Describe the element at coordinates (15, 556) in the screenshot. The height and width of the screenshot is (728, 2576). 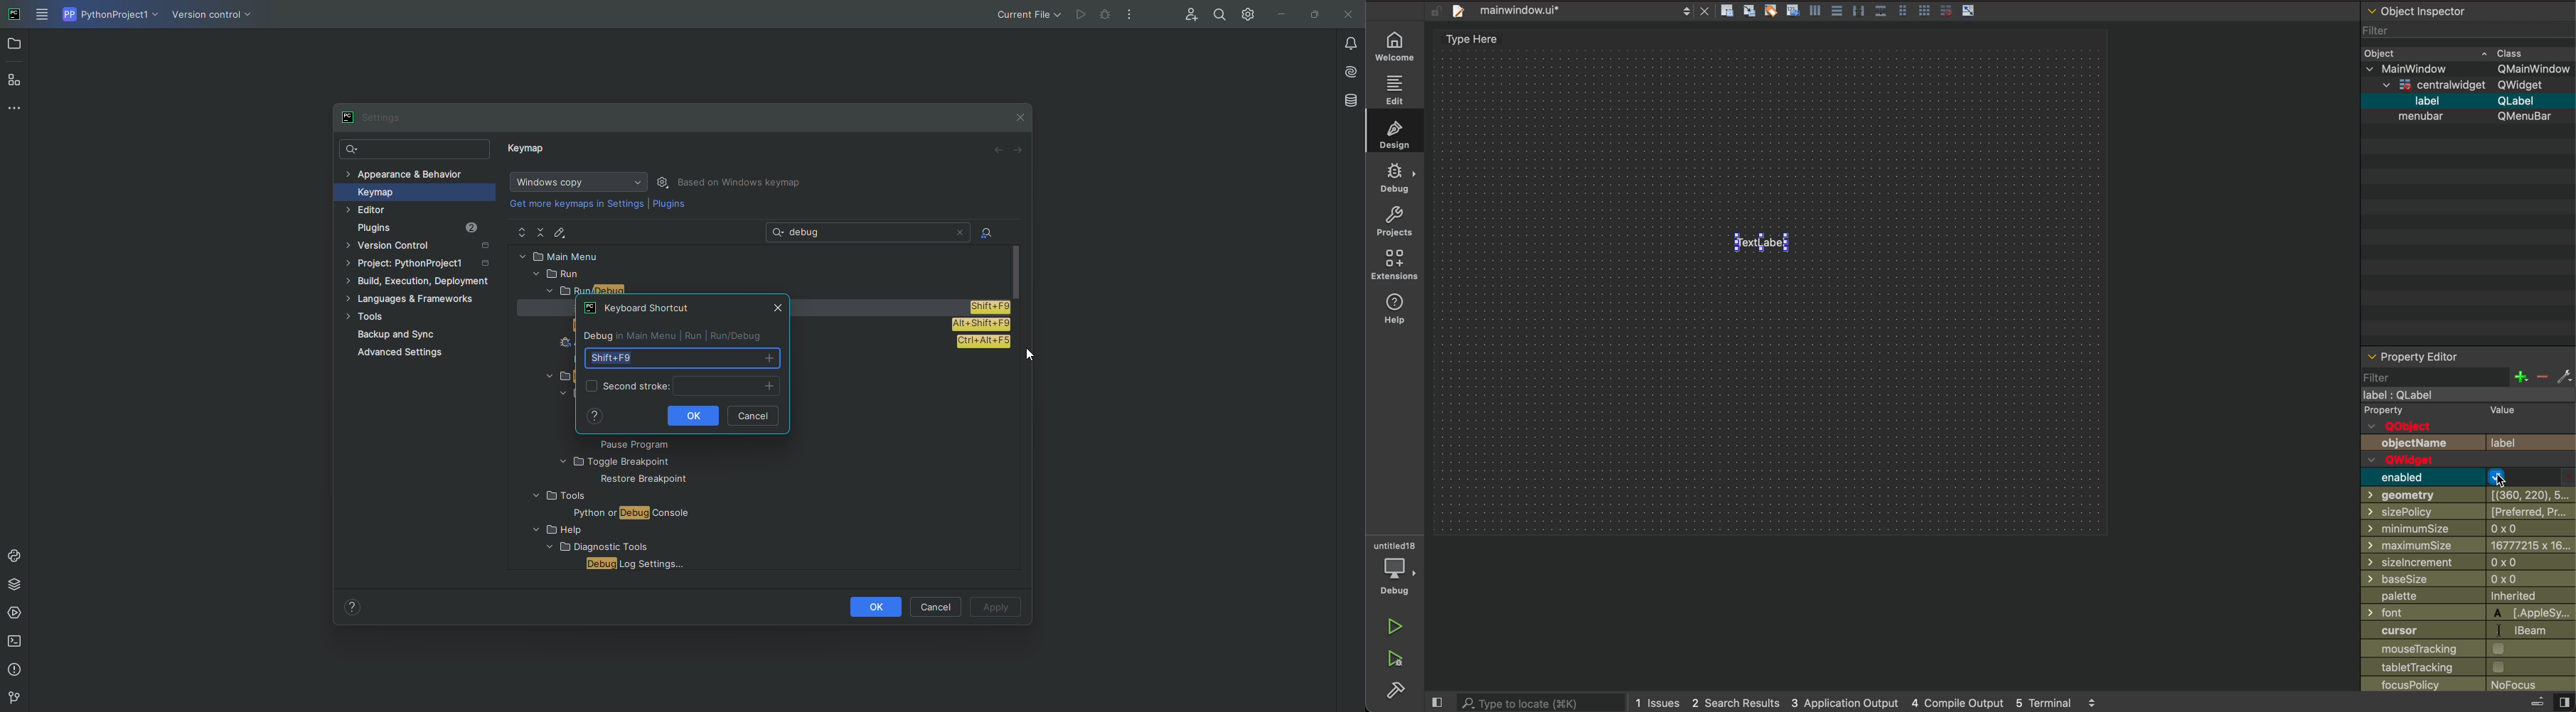
I see `Console` at that location.